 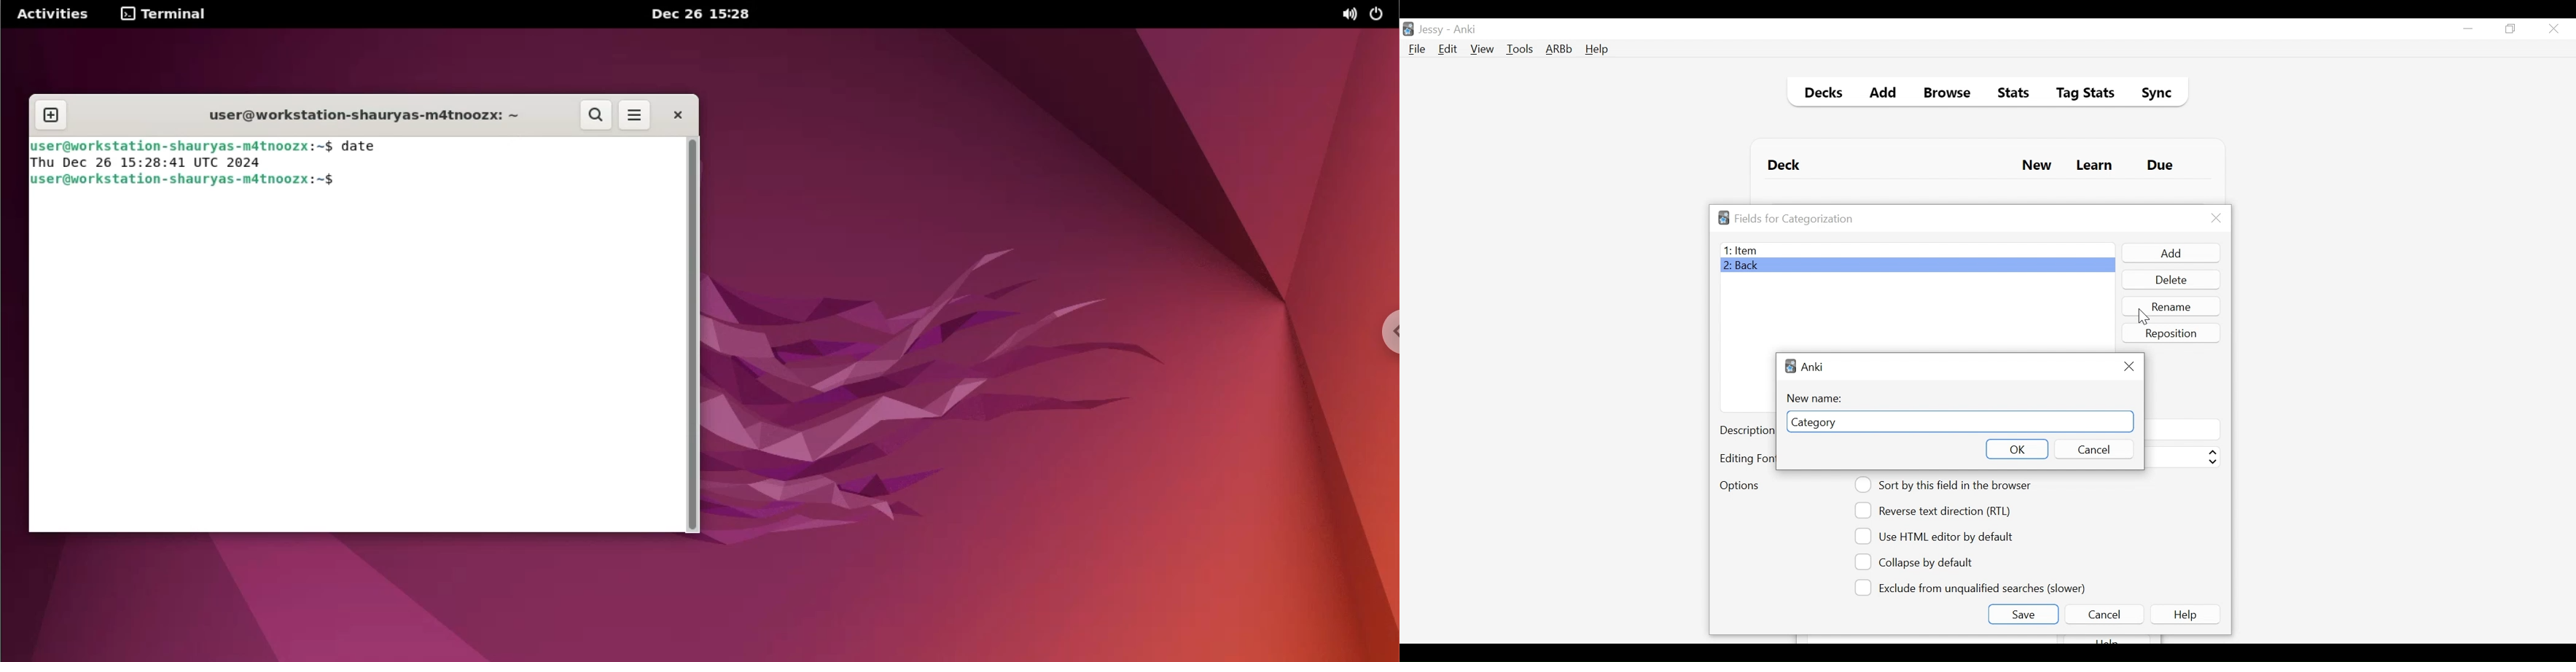 I want to click on Help, so click(x=1596, y=50).